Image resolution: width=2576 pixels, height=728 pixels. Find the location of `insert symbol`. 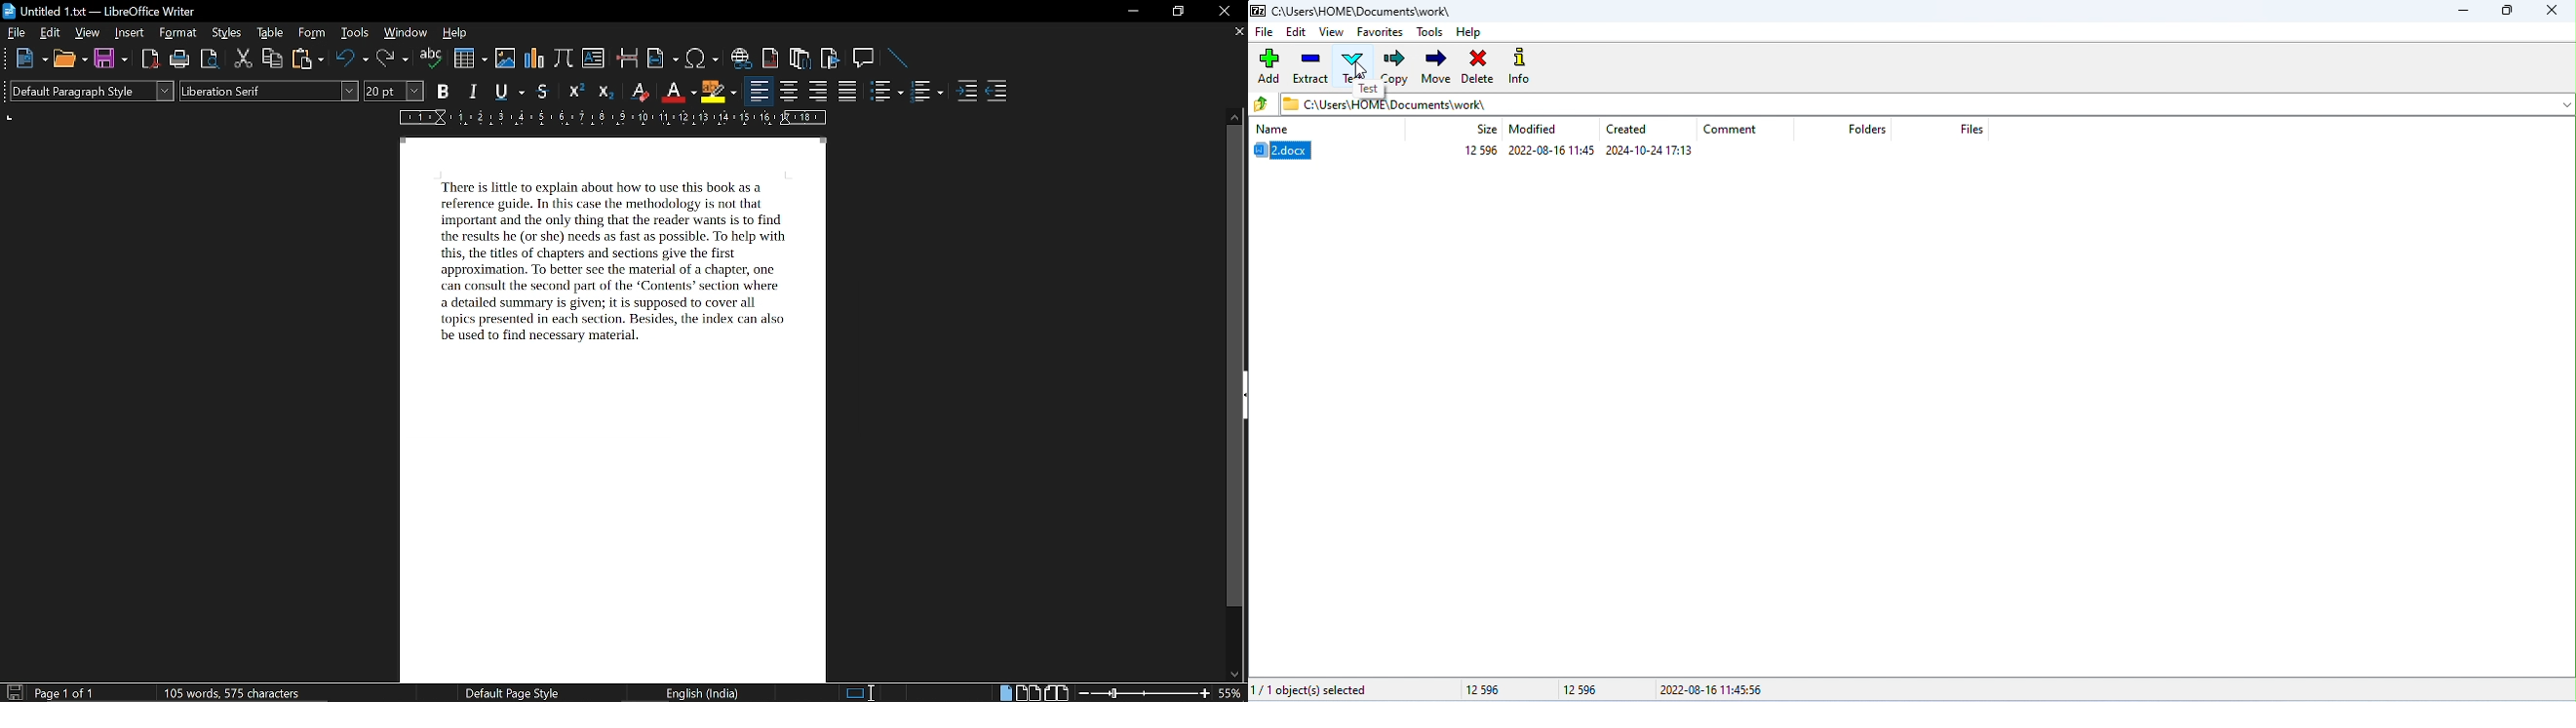

insert symbol is located at coordinates (704, 58).